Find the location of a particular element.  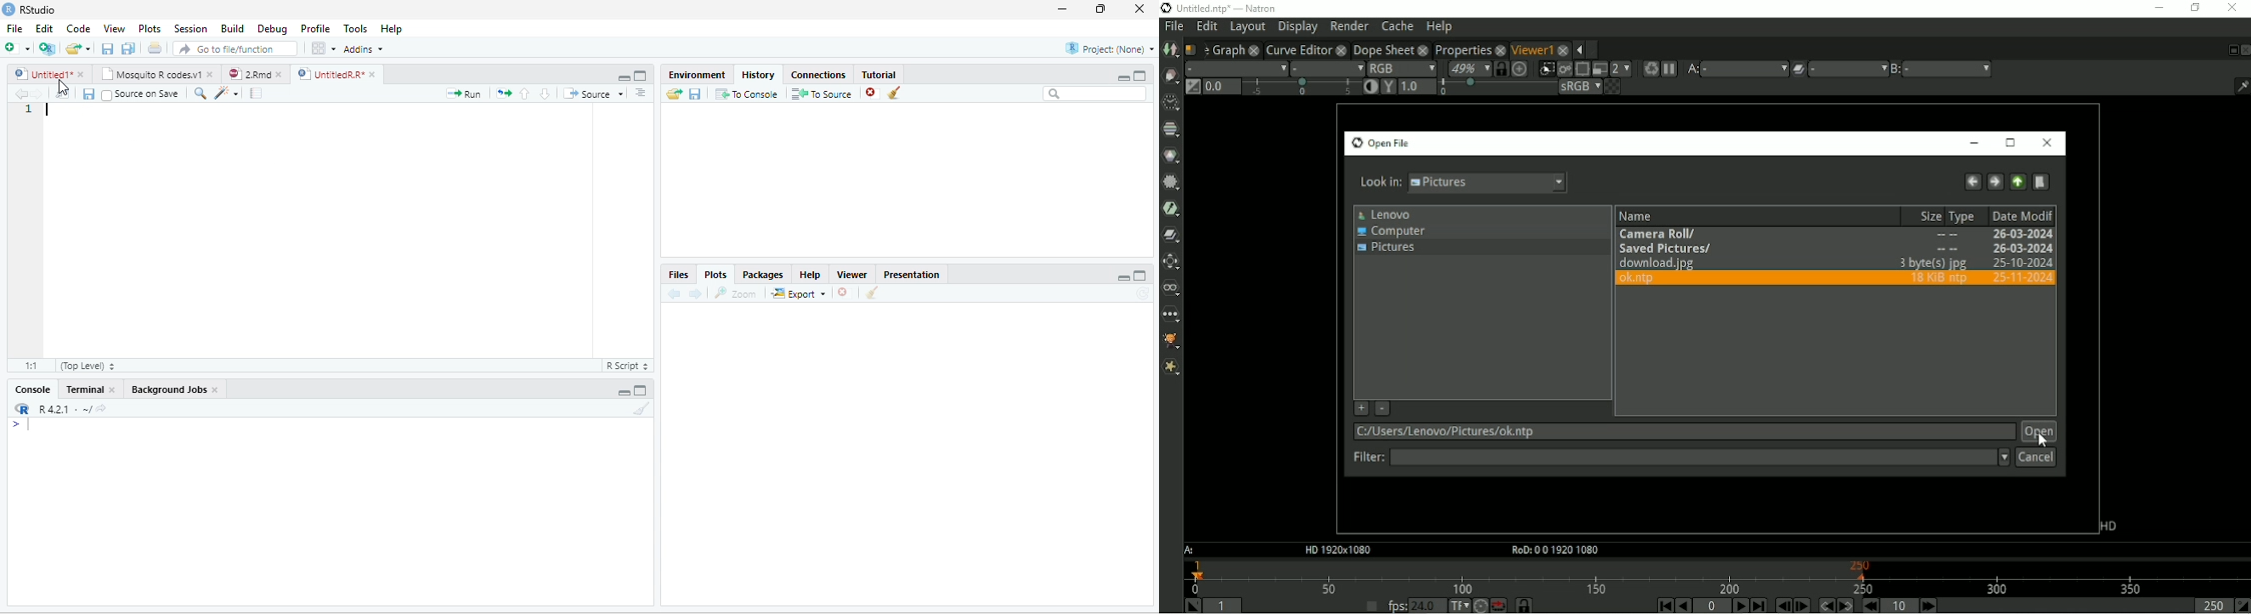

Help is located at coordinates (393, 28).